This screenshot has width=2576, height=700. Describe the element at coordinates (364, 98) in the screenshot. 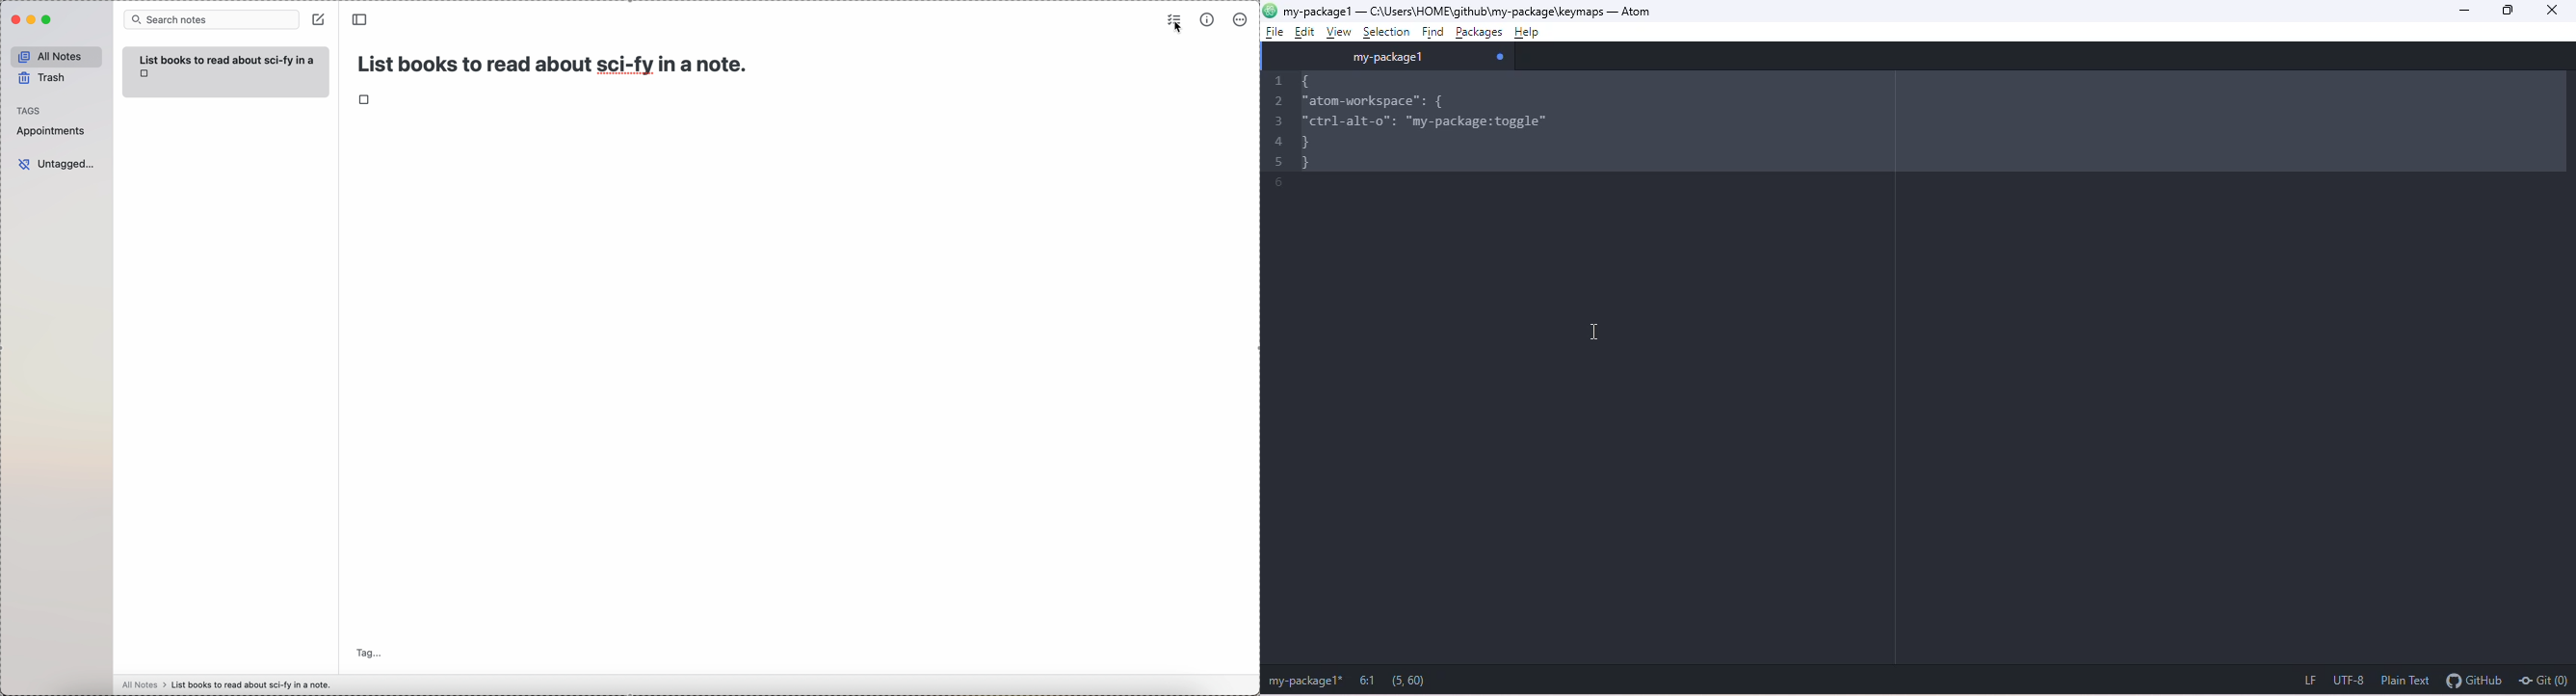

I see `checkbox` at that location.